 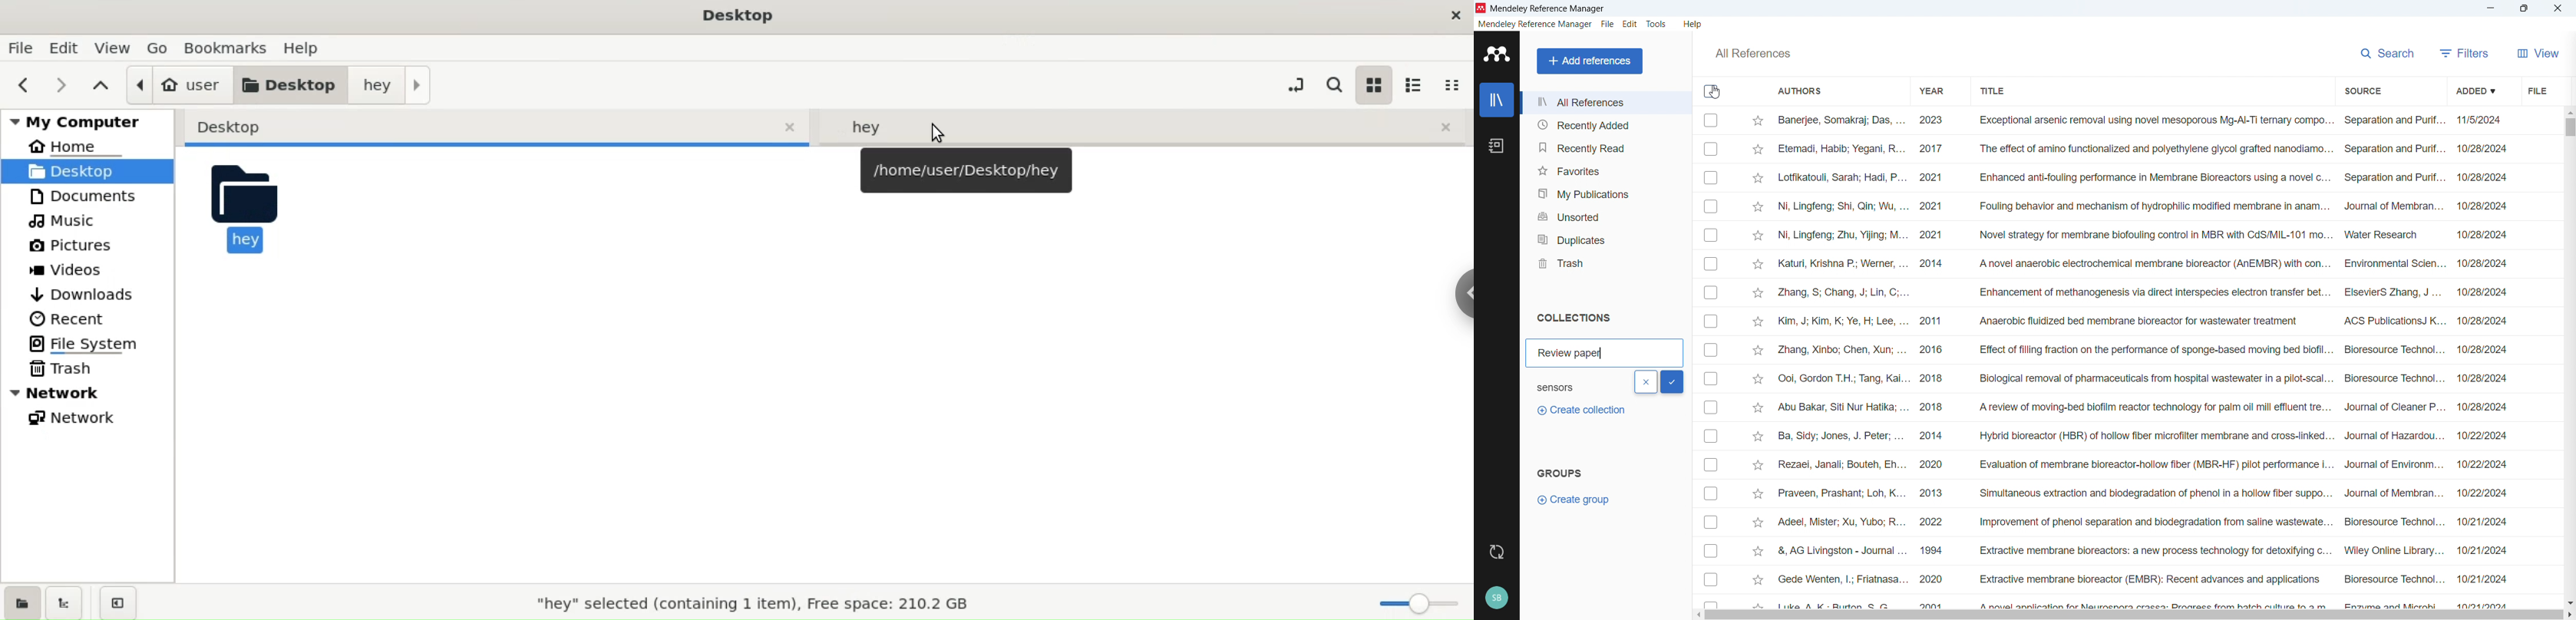 What do you see at coordinates (1711, 522) in the screenshot?
I see `Select respective publication` at bounding box center [1711, 522].